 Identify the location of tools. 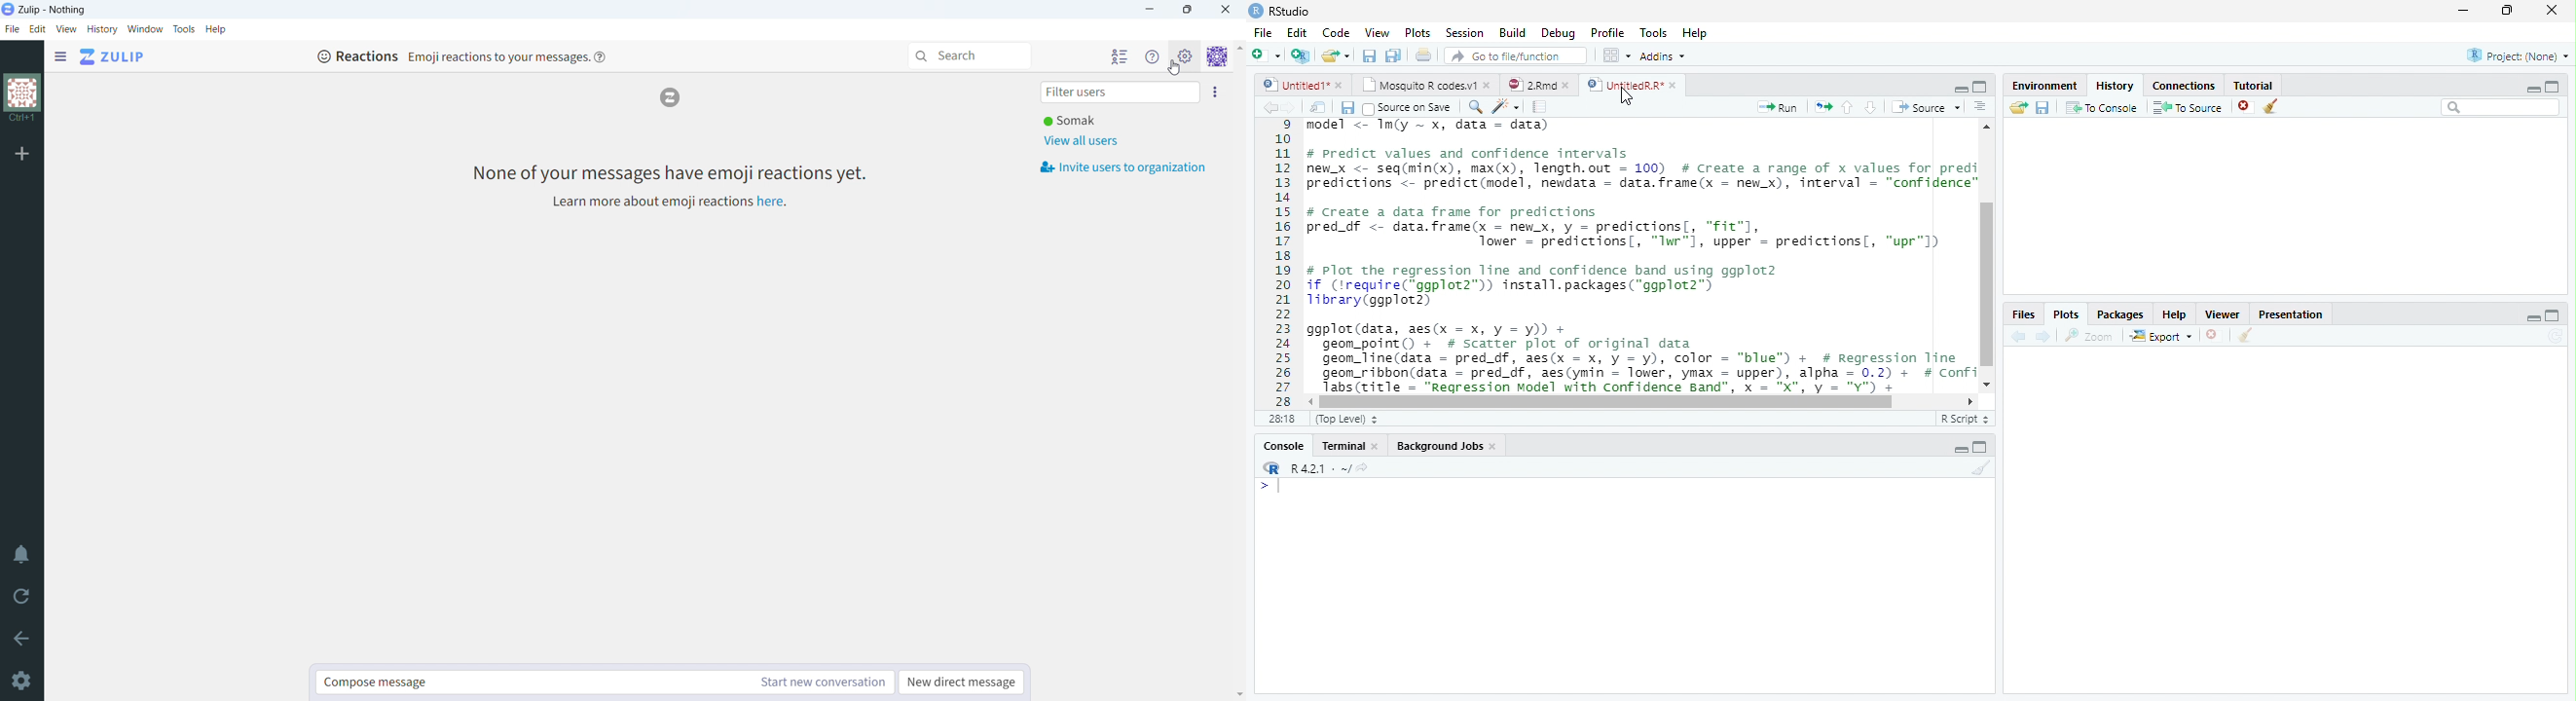
(184, 29).